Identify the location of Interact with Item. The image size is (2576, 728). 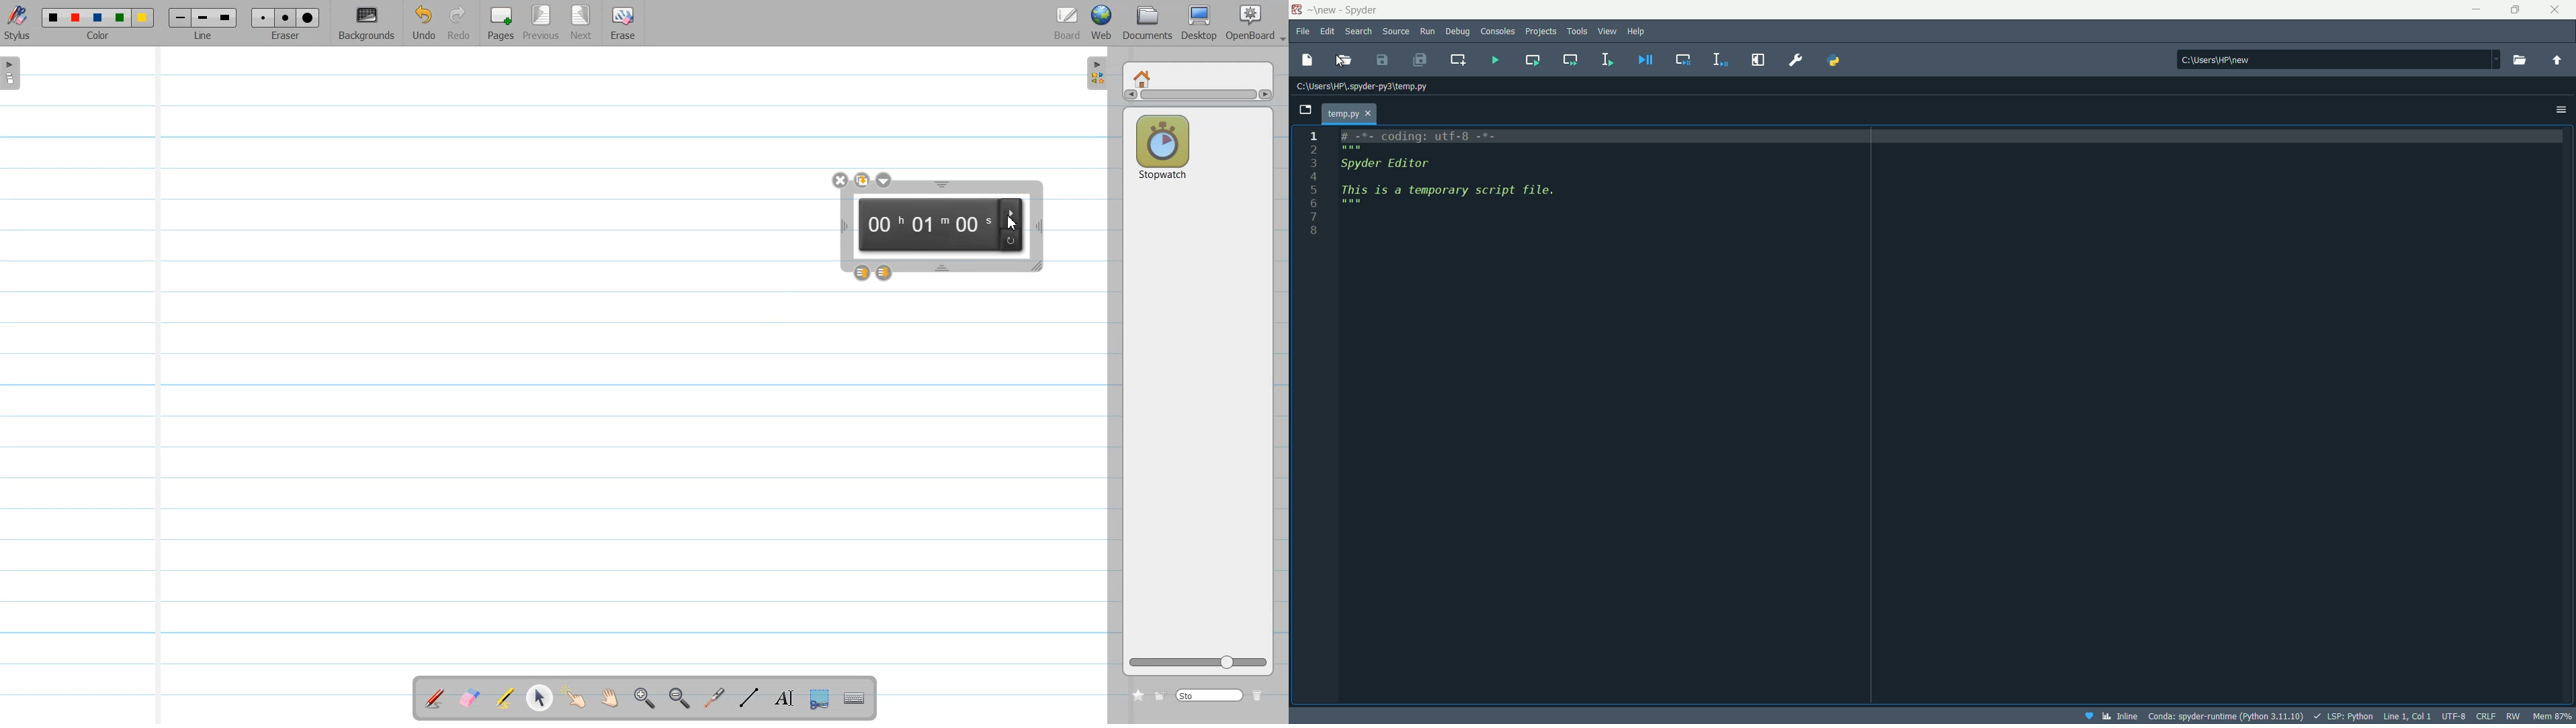
(578, 698).